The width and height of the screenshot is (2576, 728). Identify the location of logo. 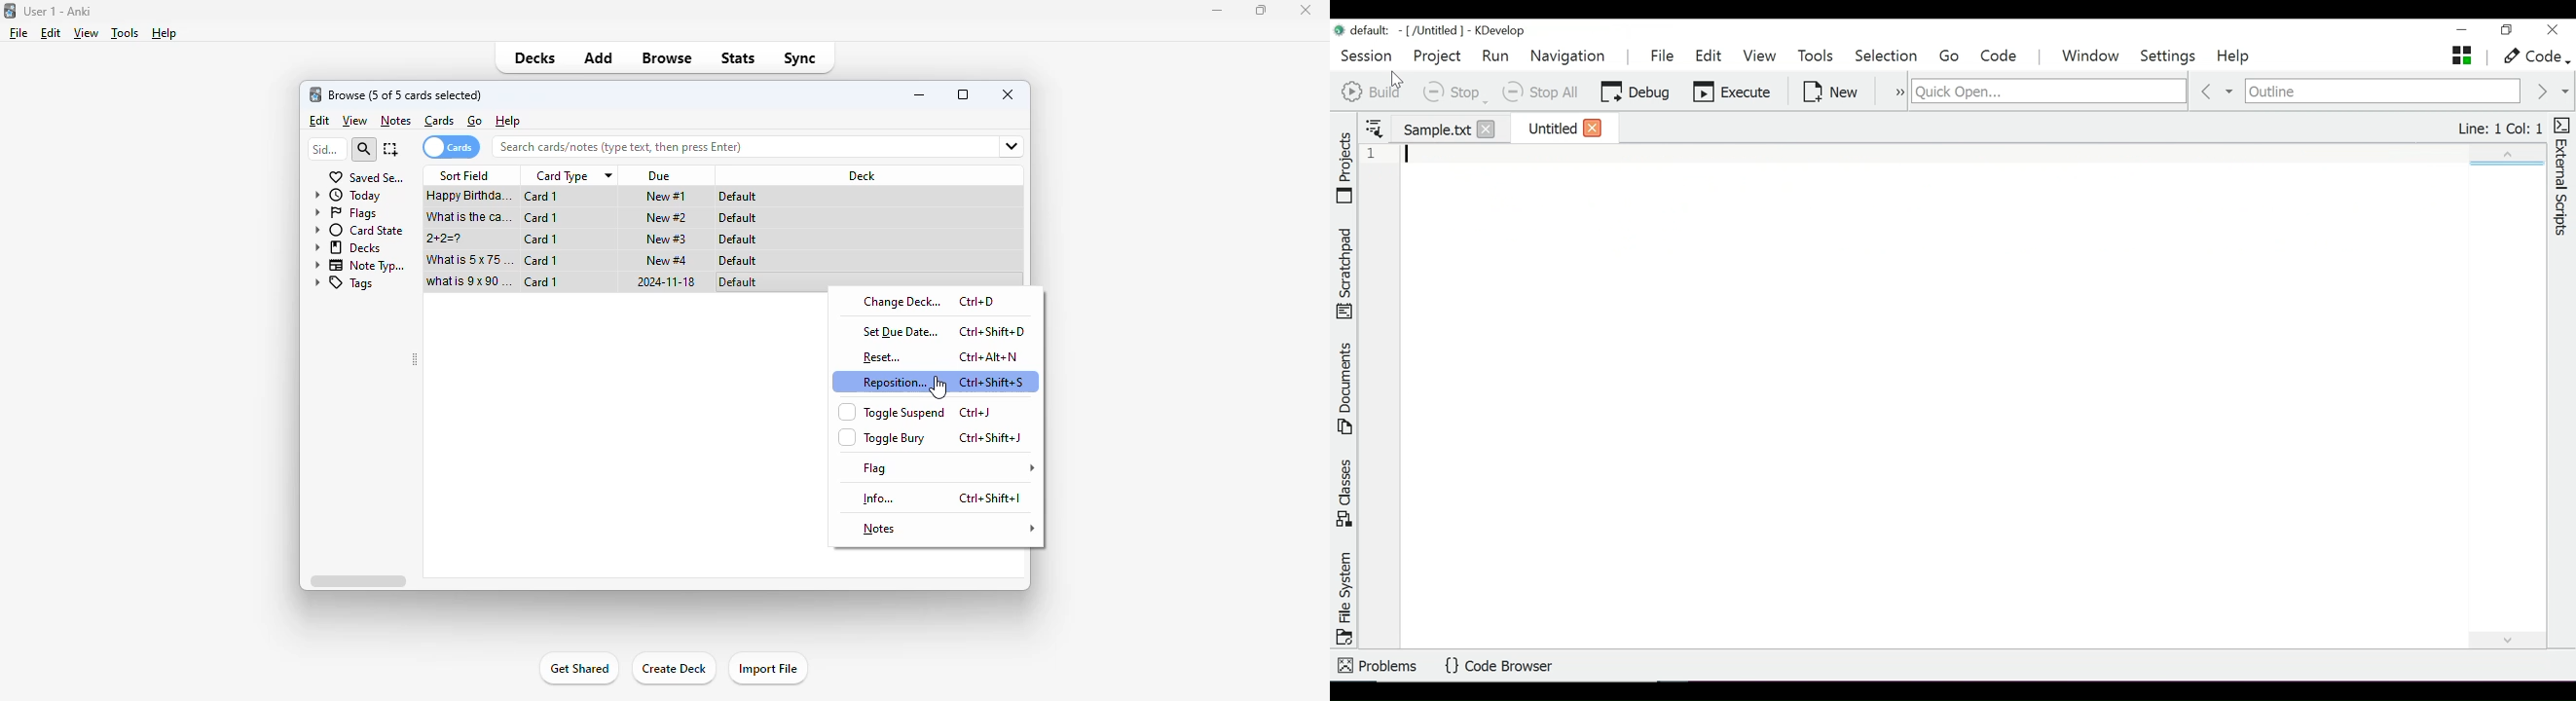
(314, 94).